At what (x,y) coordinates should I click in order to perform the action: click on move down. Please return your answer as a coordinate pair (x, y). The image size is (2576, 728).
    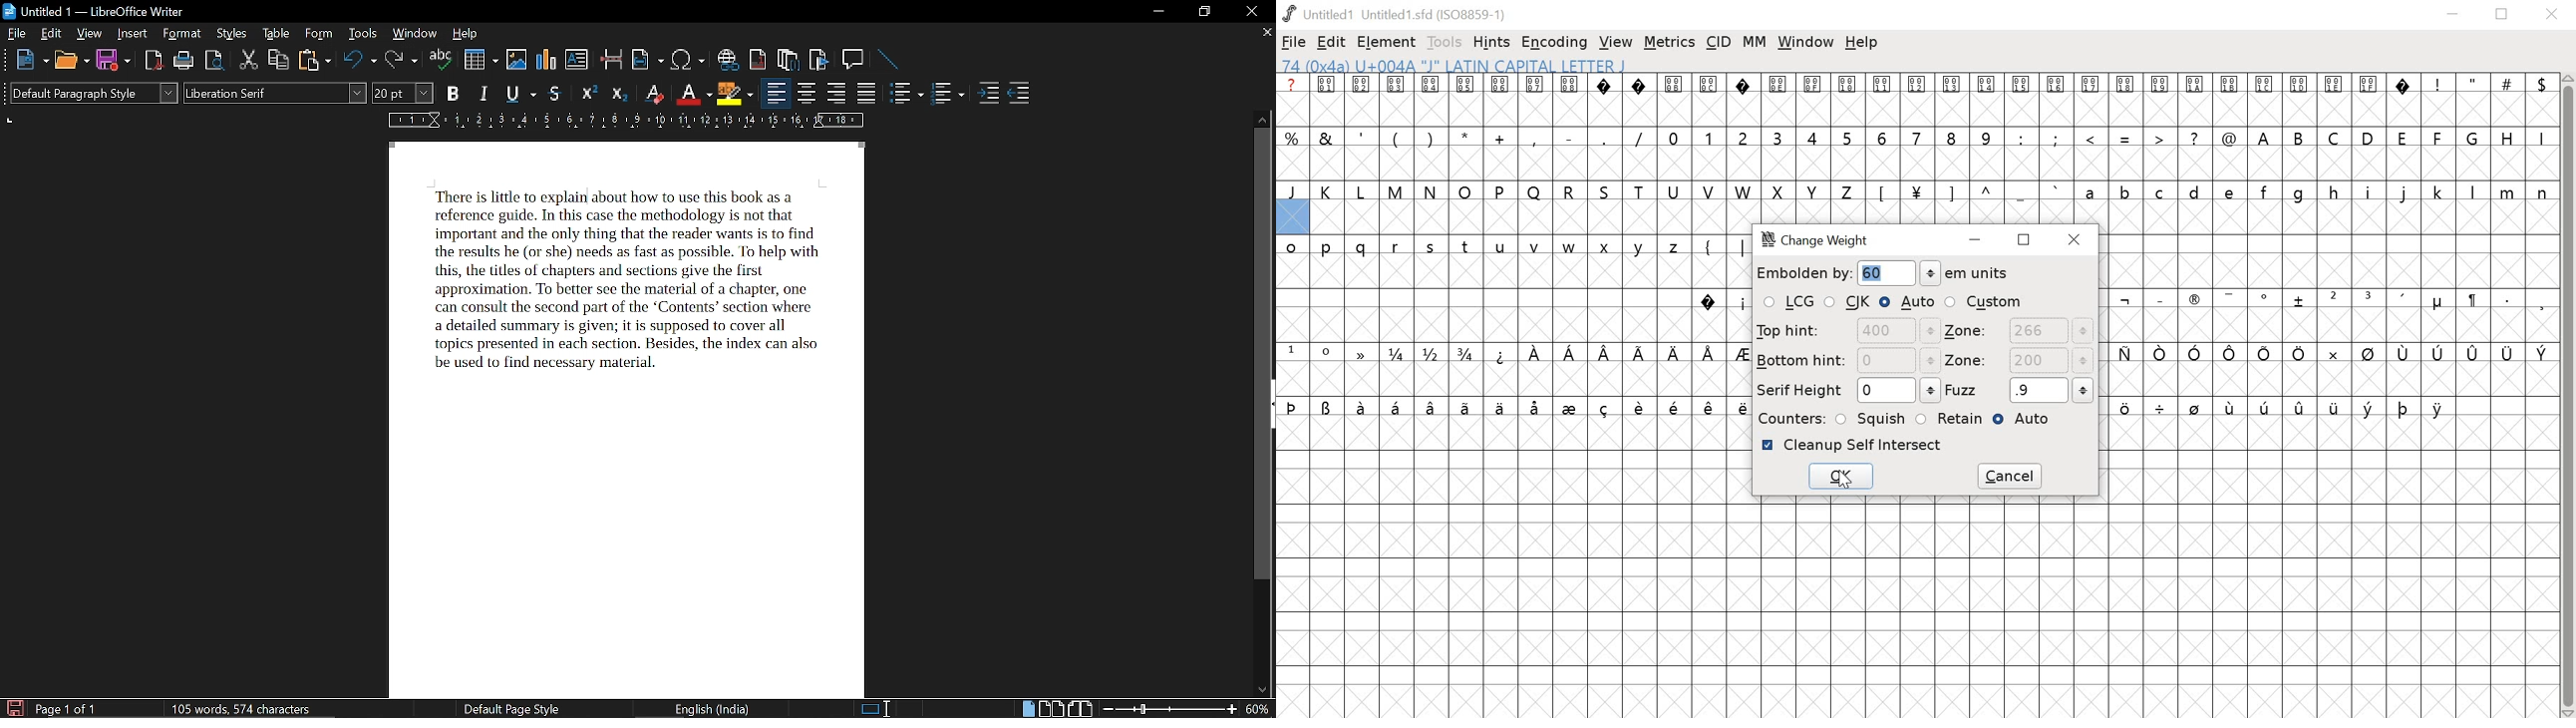
    Looking at the image, I should click on (1262, 691).